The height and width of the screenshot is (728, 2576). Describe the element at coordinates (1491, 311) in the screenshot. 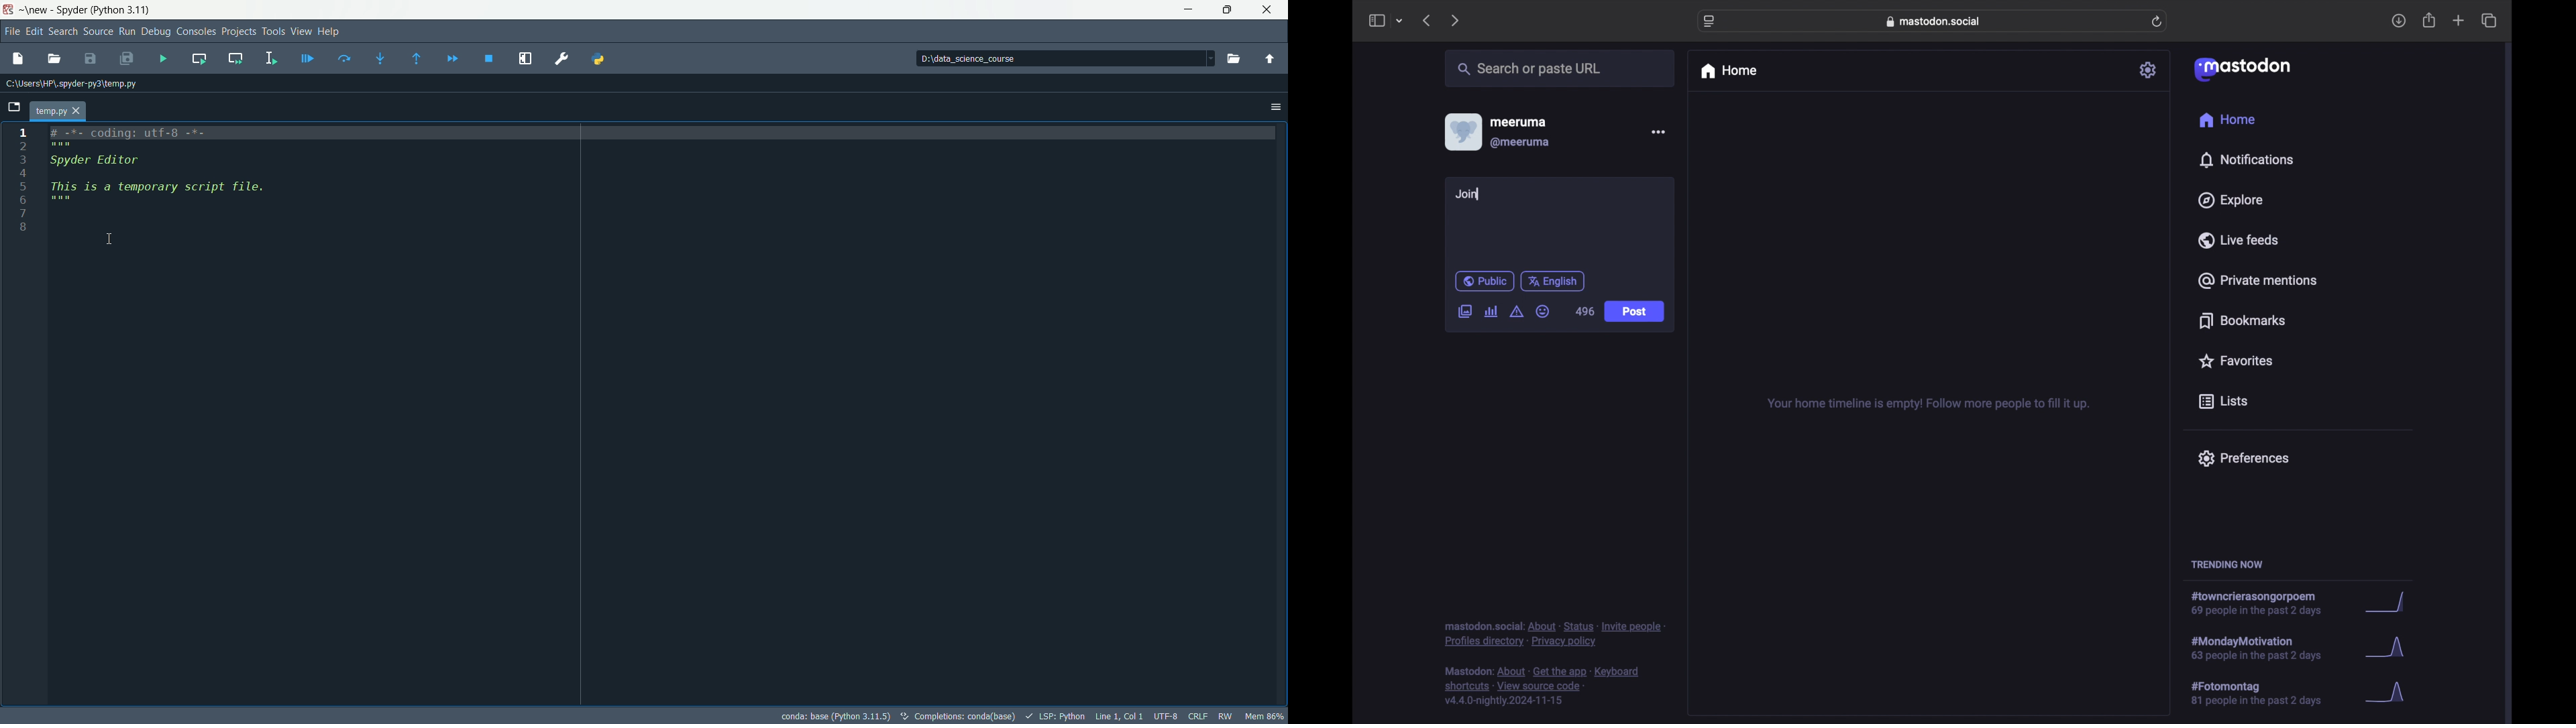

I see `add  poll` at that location.